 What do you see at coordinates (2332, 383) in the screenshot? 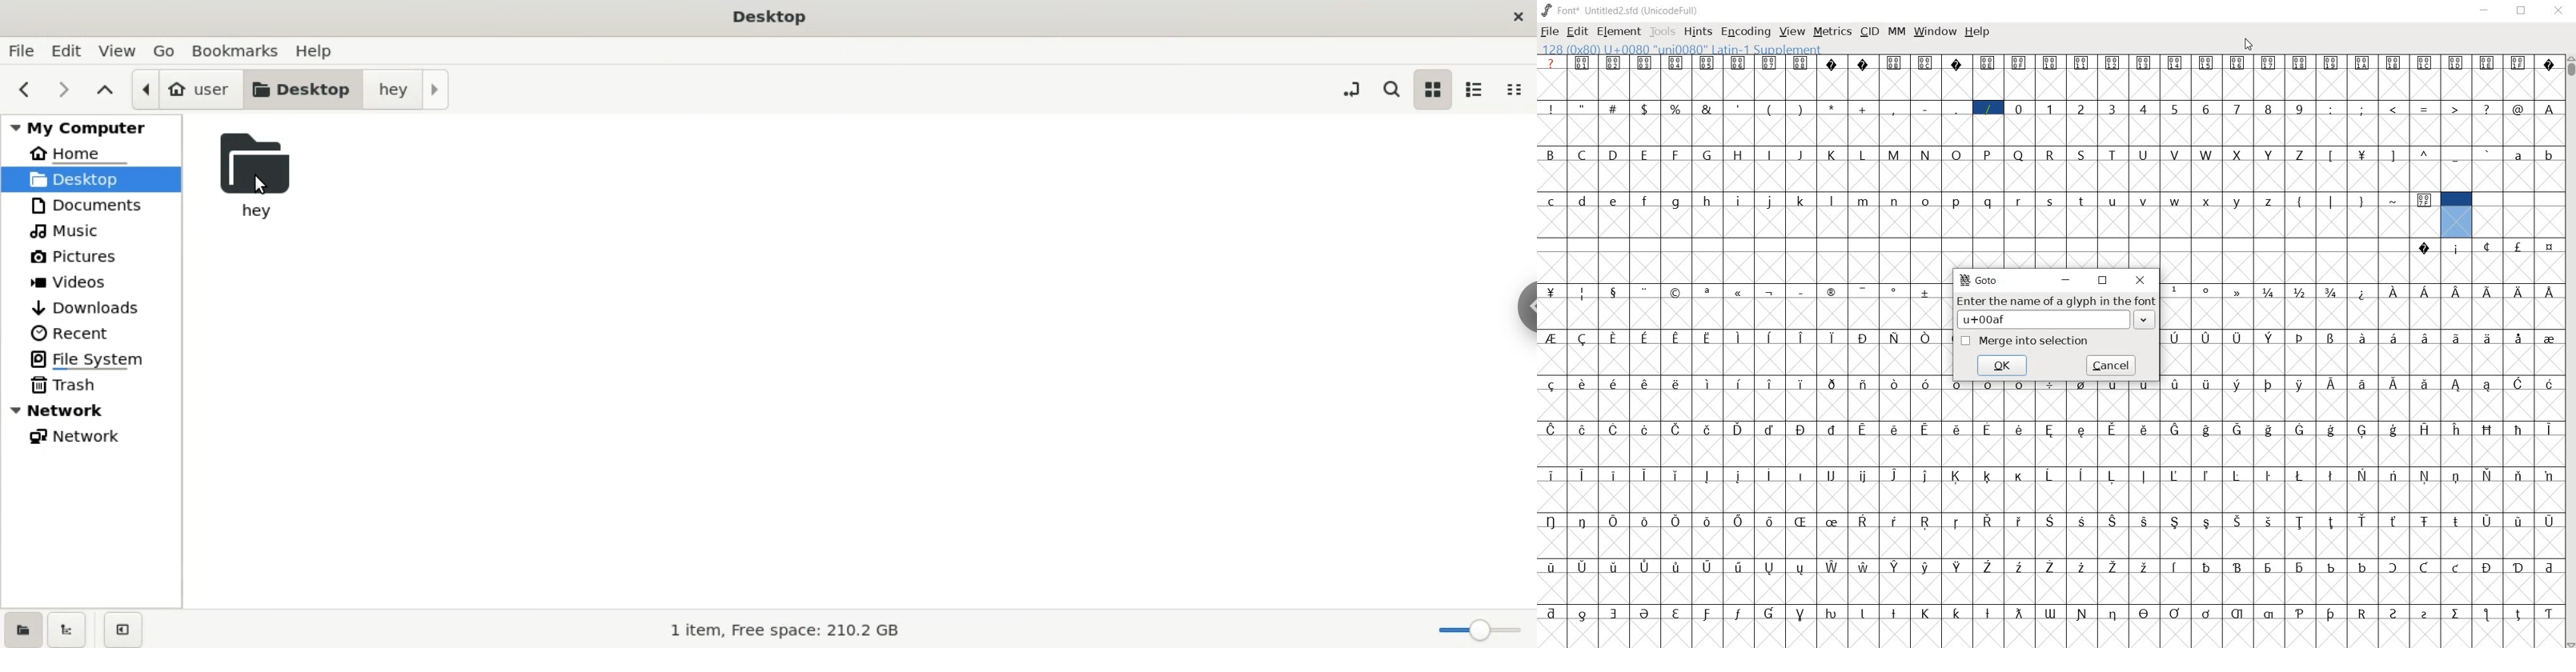
I see `Symbol` at bounding box center [2332, 383].